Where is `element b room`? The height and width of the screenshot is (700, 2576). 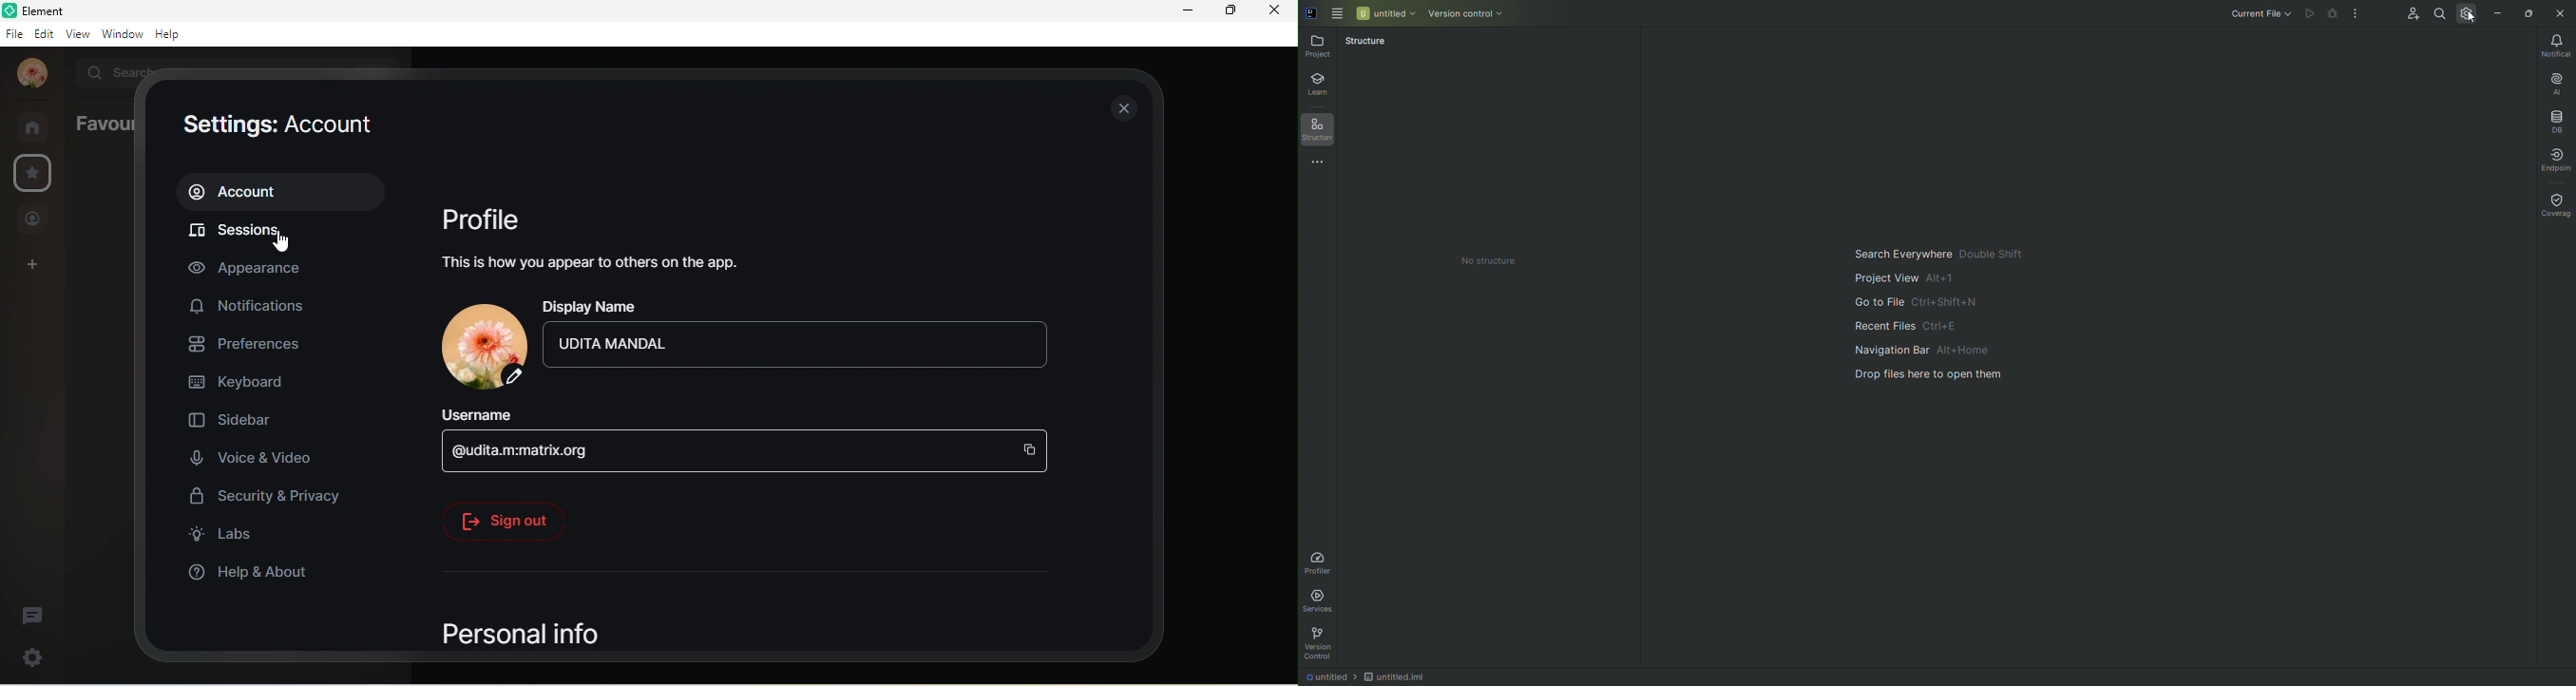 element b room is located at coordinates (72, 10).